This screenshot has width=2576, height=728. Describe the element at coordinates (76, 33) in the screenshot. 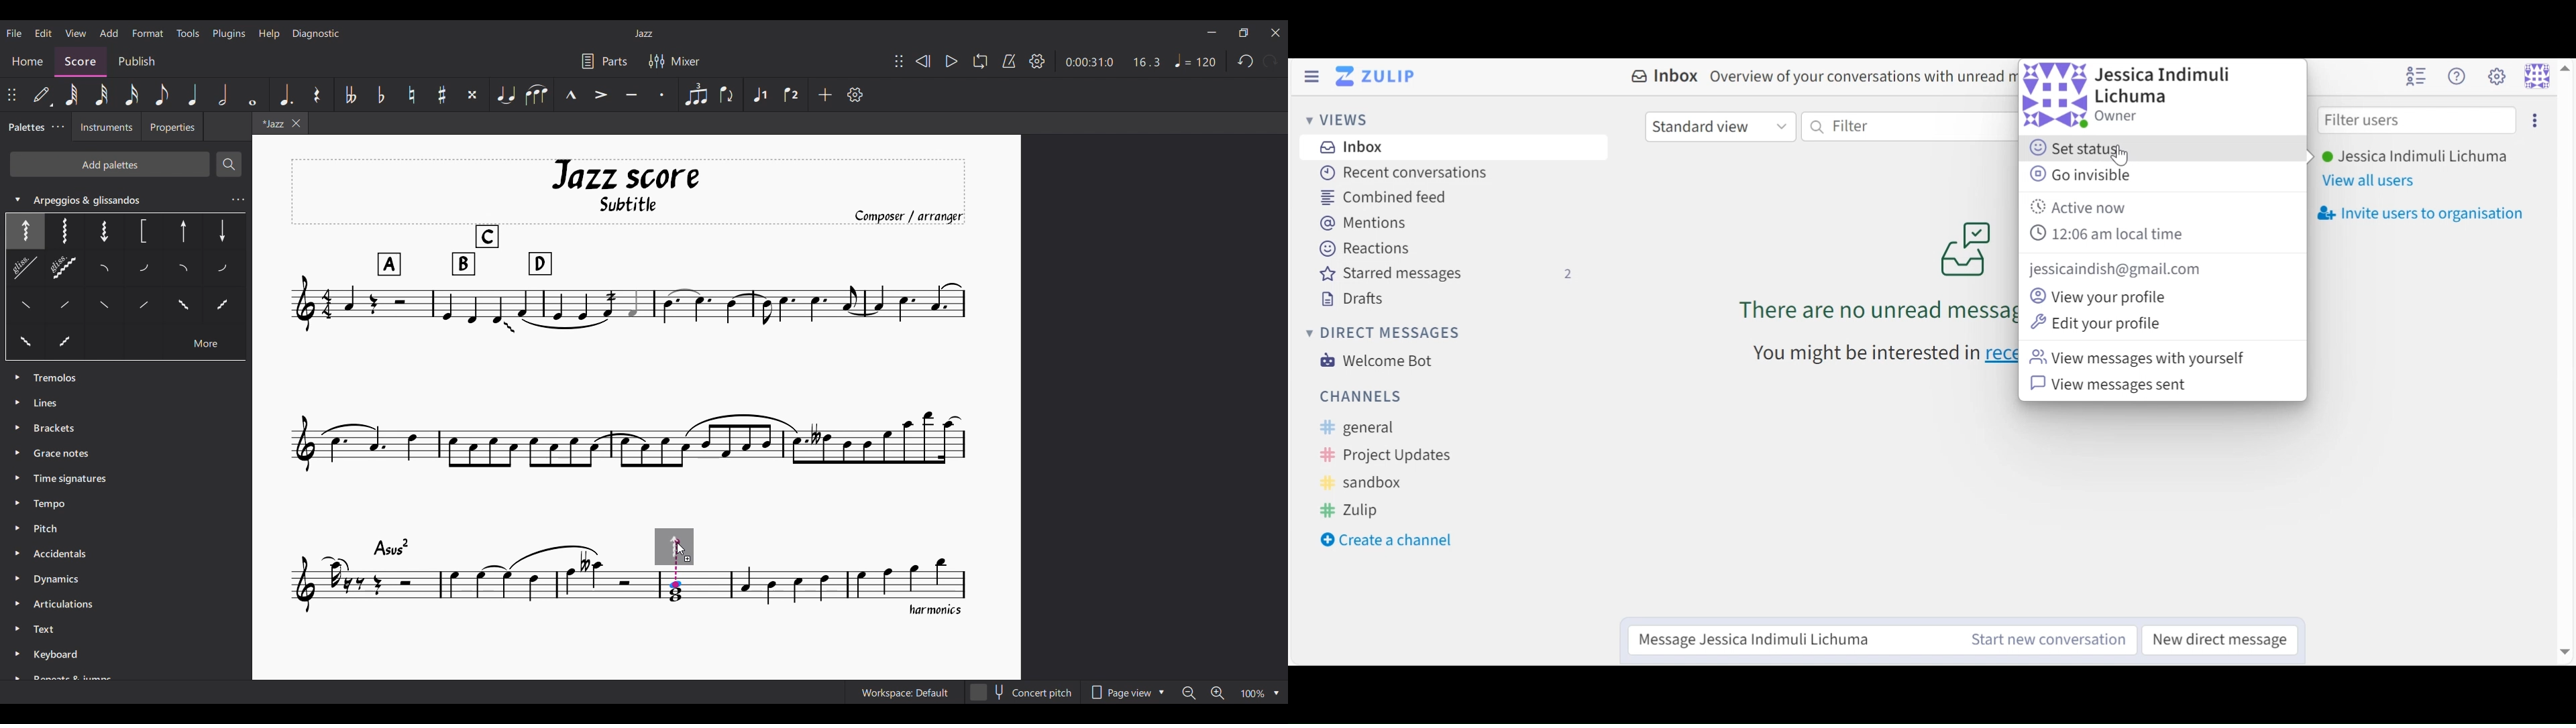

I see `View menu` at that location.